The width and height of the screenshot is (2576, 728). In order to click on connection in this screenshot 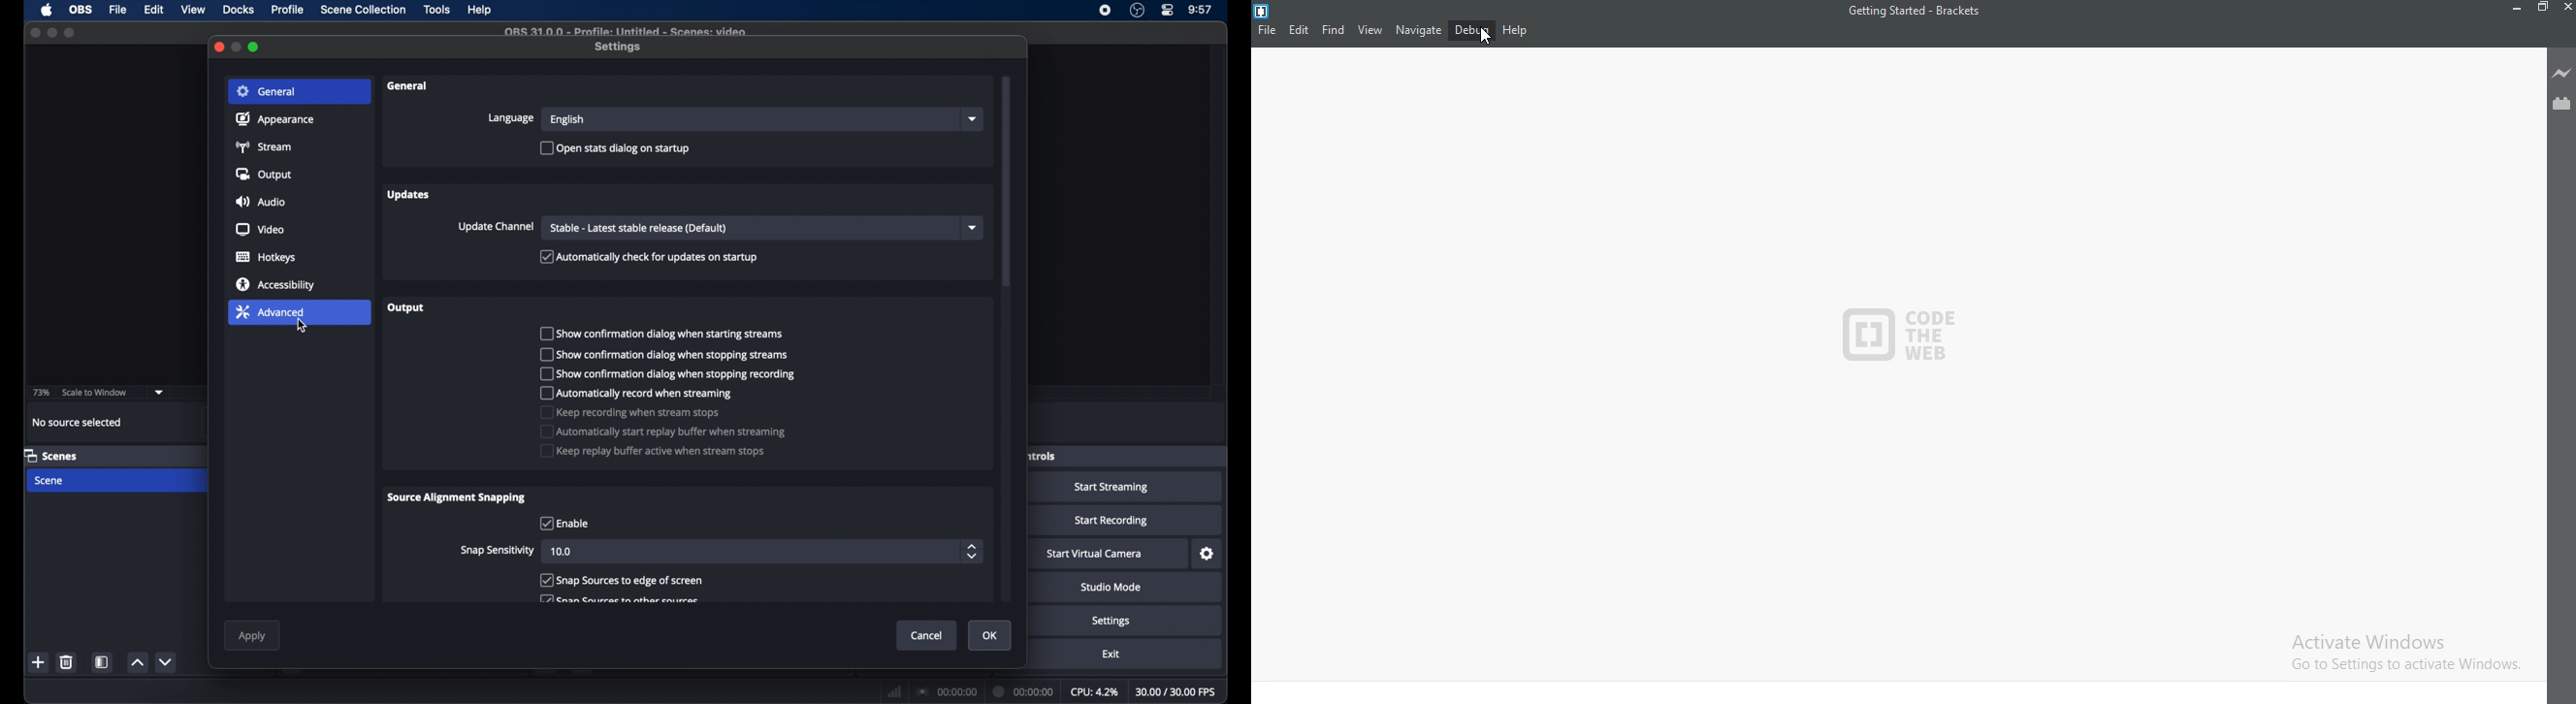, I will do `click(947, 691)`.